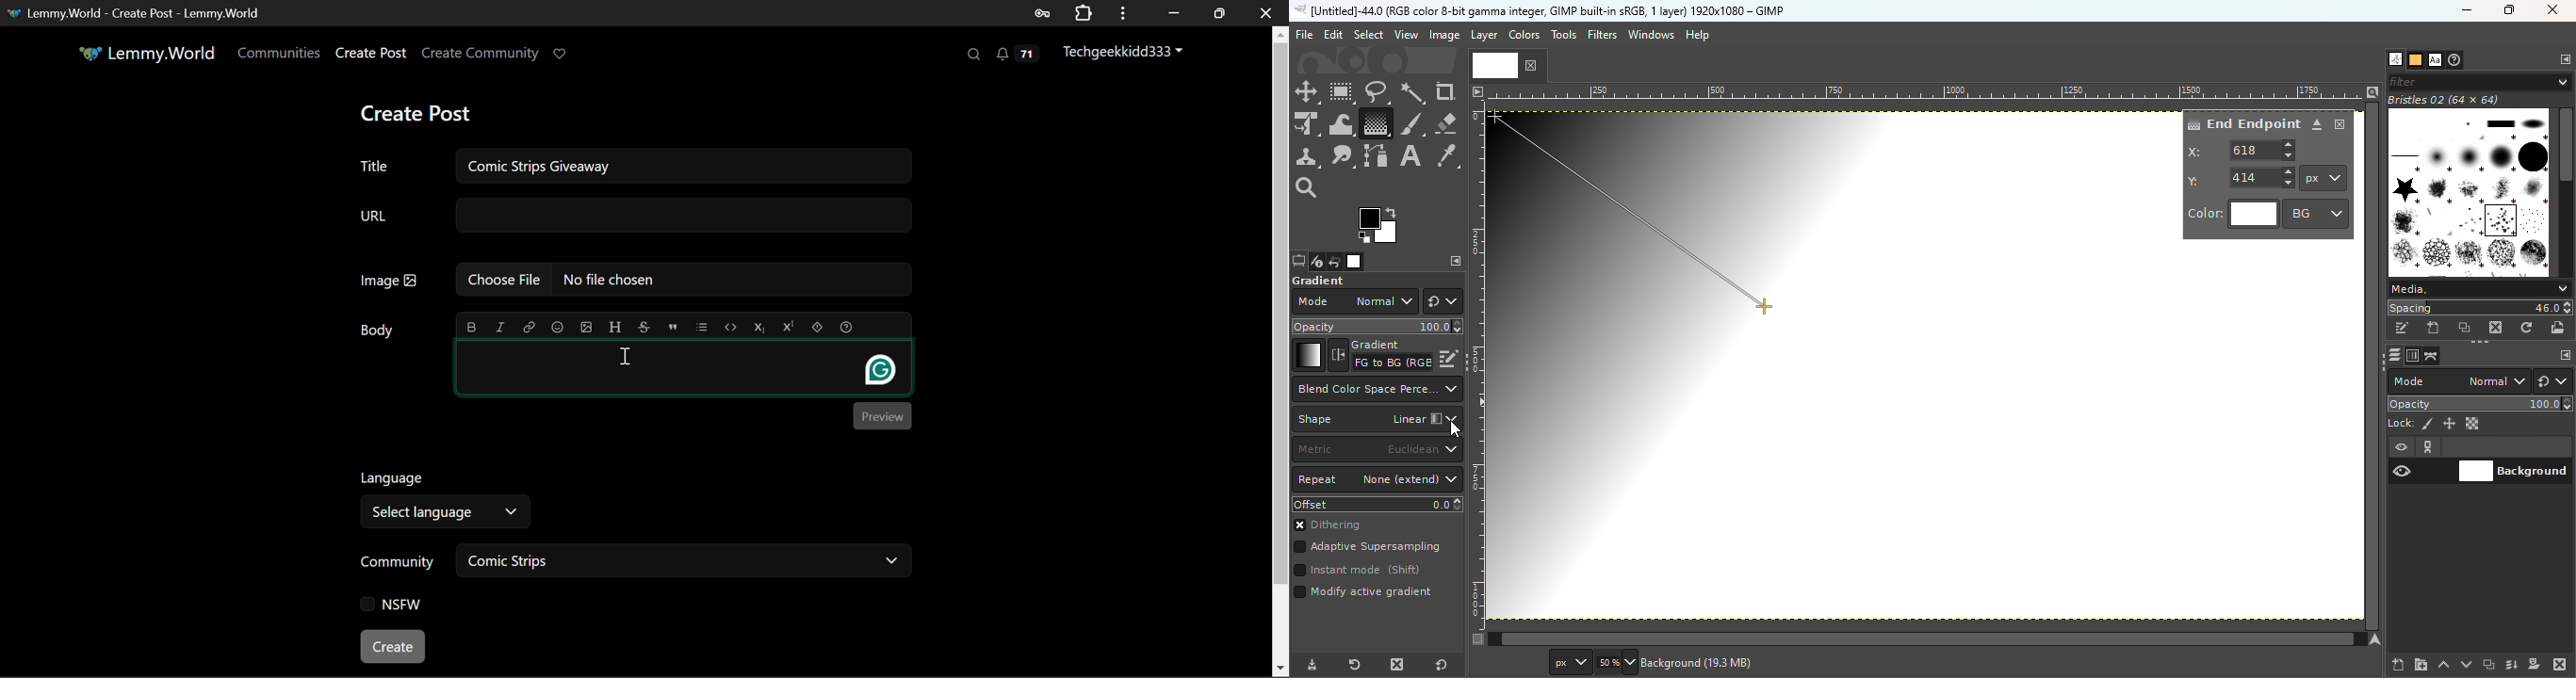  Describe the element at coordinates (2416, 60) in the screenshot. I see `Open the patterns dialog` at that location.